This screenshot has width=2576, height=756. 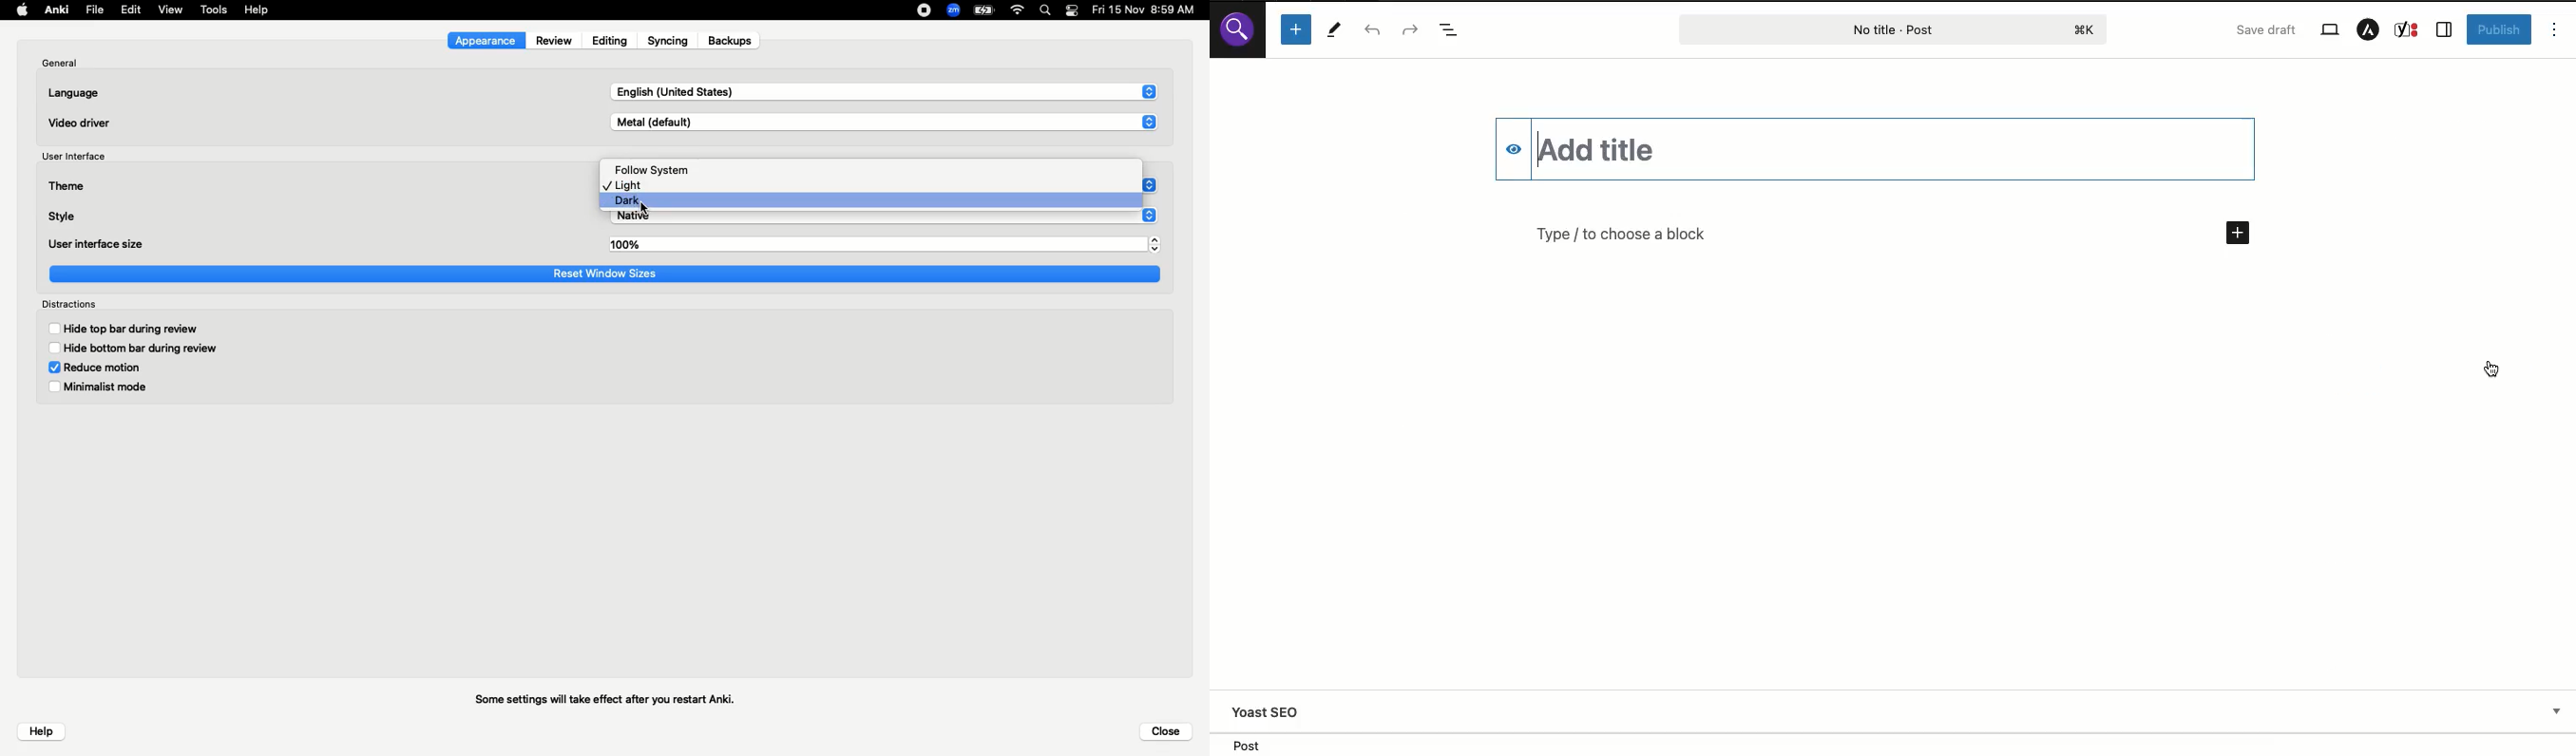 What do you see at coordinates (629, 186) in the screenshot?
I see `Light` at bounding box center [629, 186].